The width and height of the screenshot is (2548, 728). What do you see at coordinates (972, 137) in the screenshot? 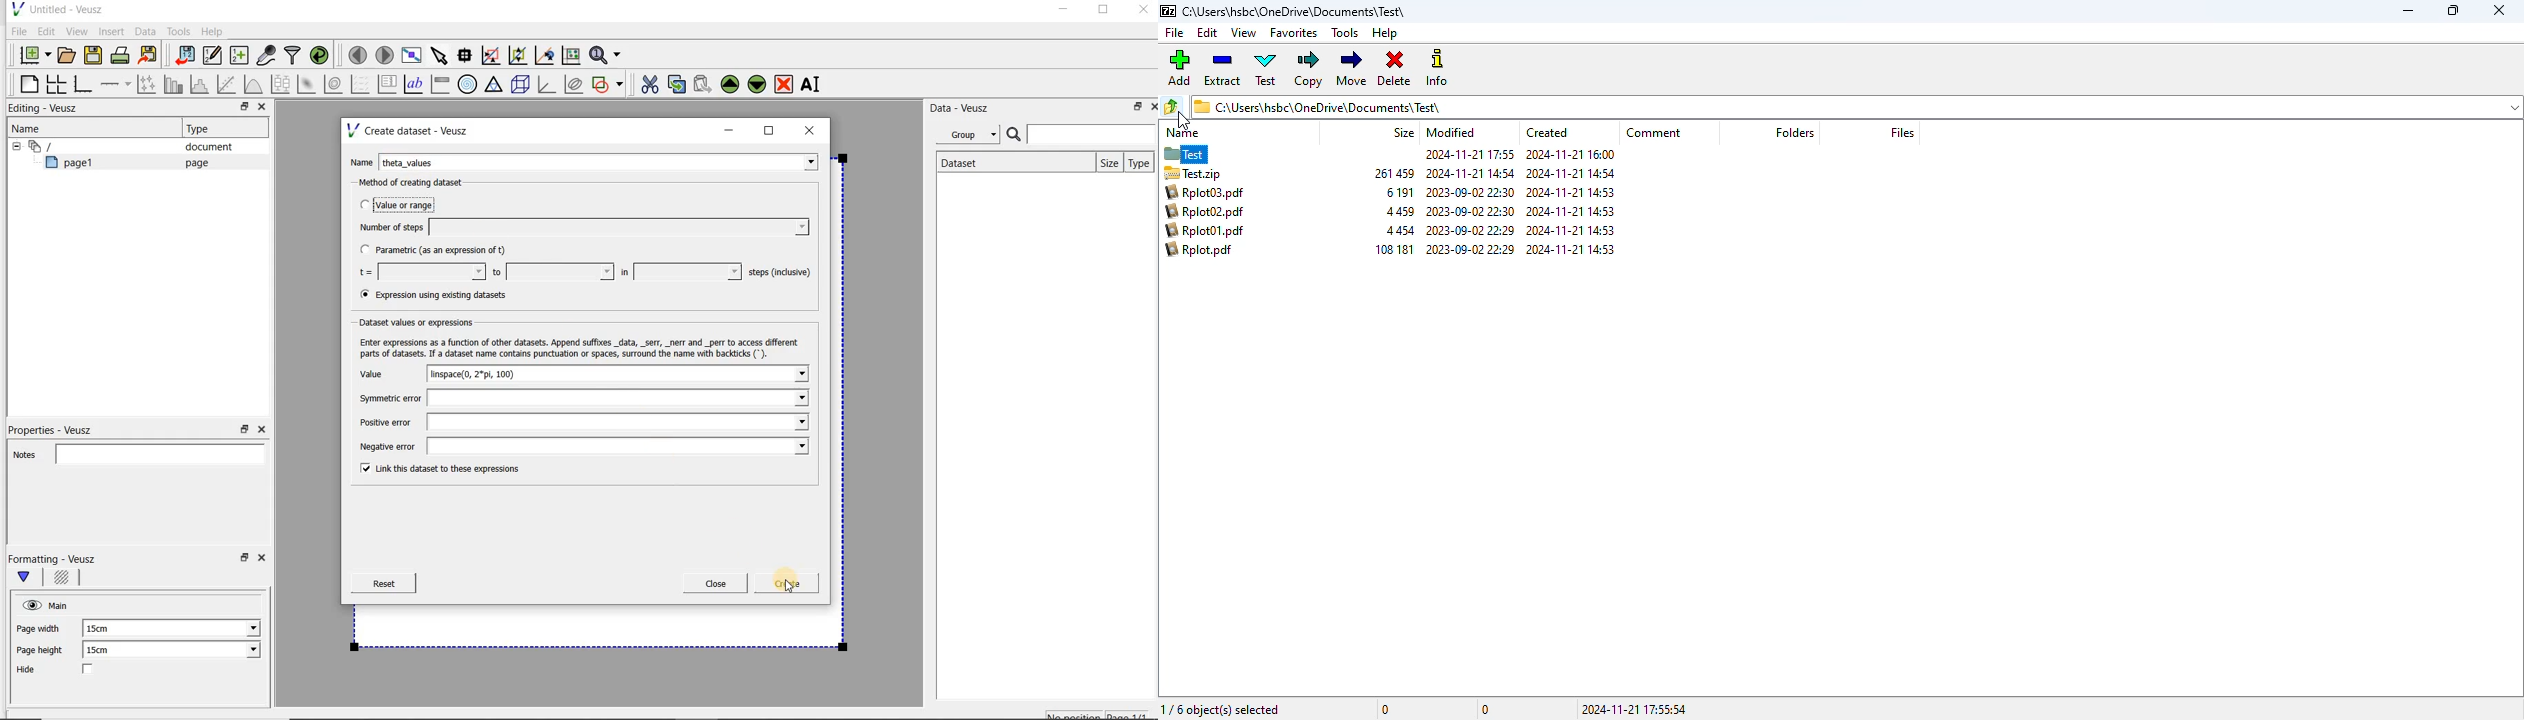
I see `Group` at bounding box center [972, 137].